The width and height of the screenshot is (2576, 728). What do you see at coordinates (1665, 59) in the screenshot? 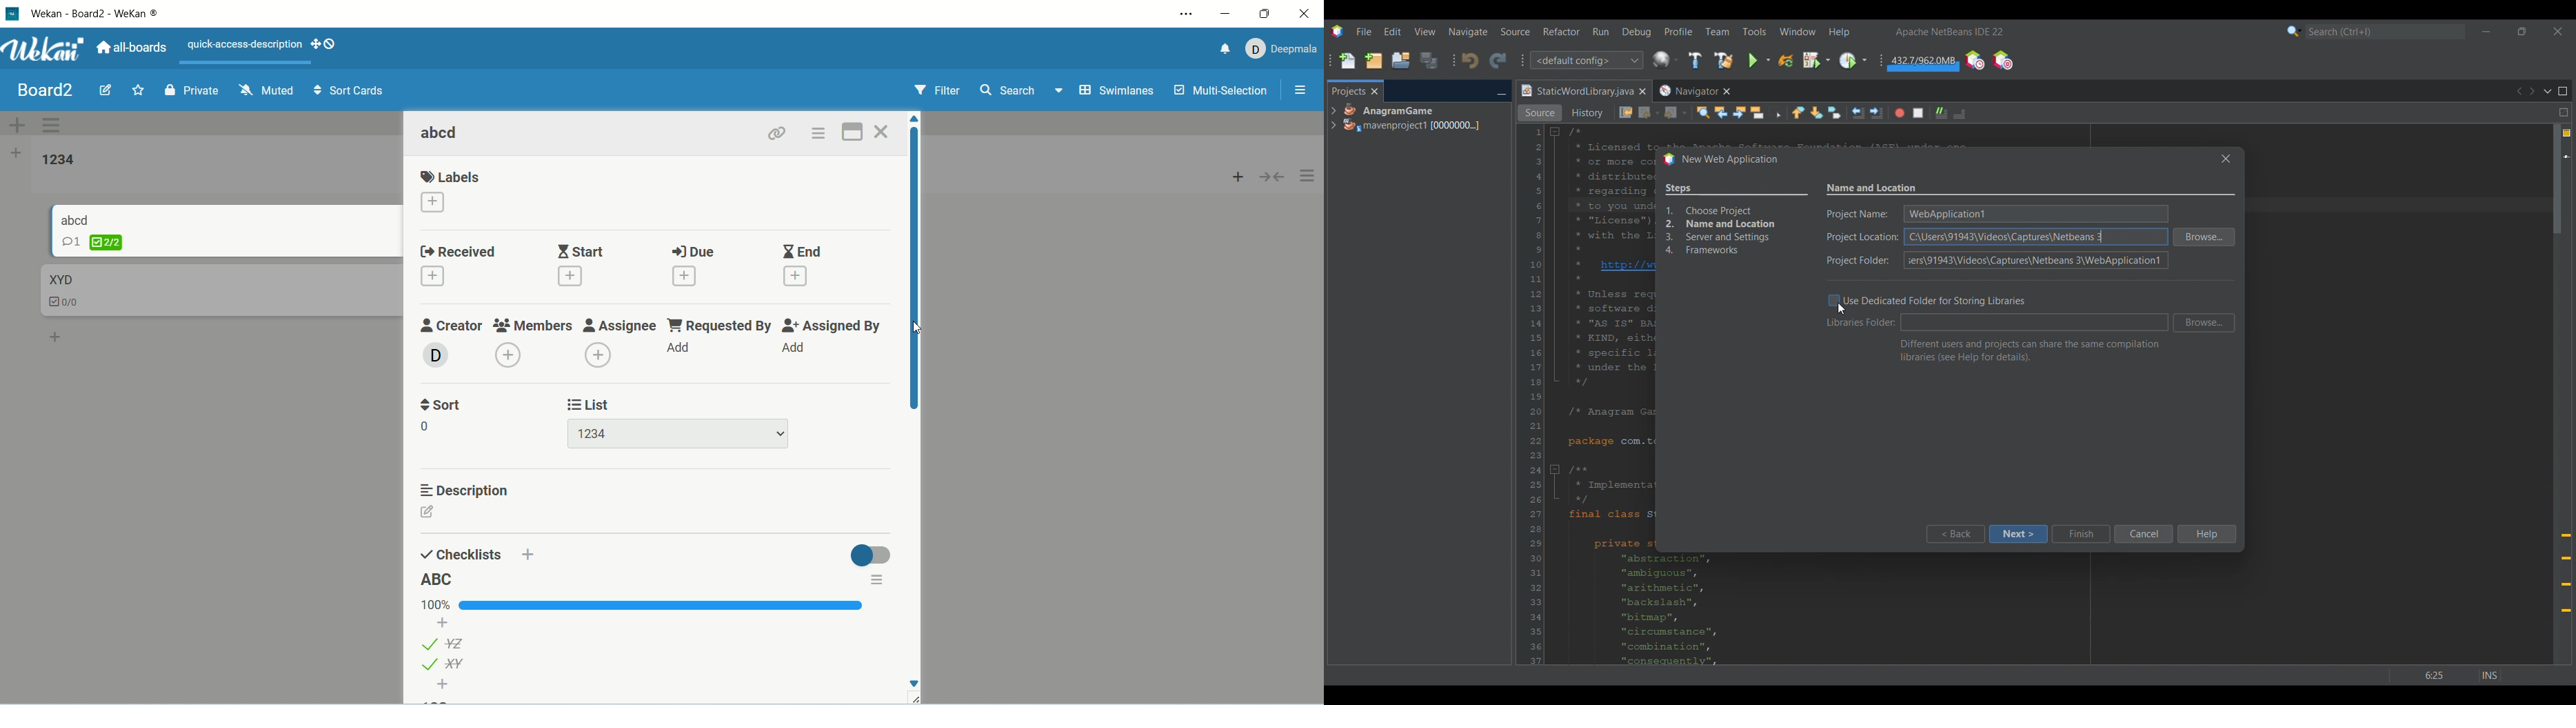
I see `Configure window` at bounding box center [1665, 59].